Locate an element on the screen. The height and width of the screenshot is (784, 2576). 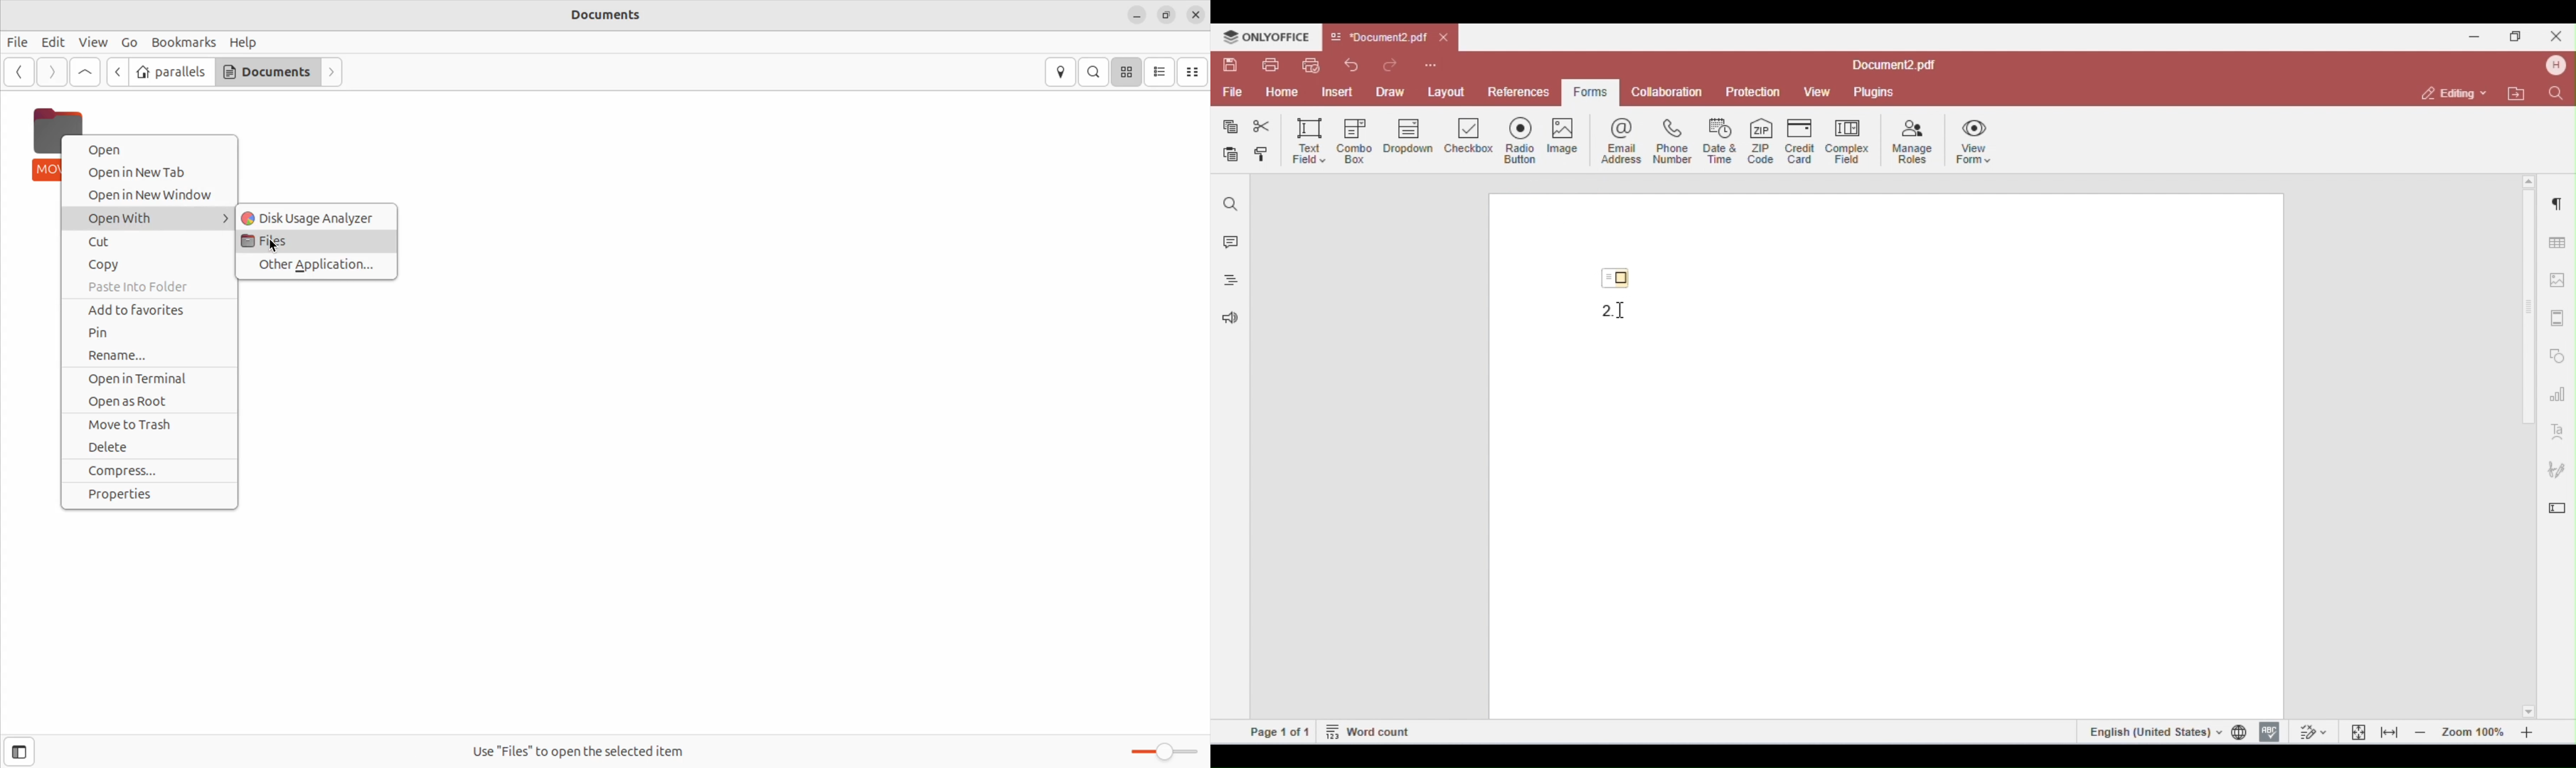
Open in New Window is located at coordinates (148, 195).